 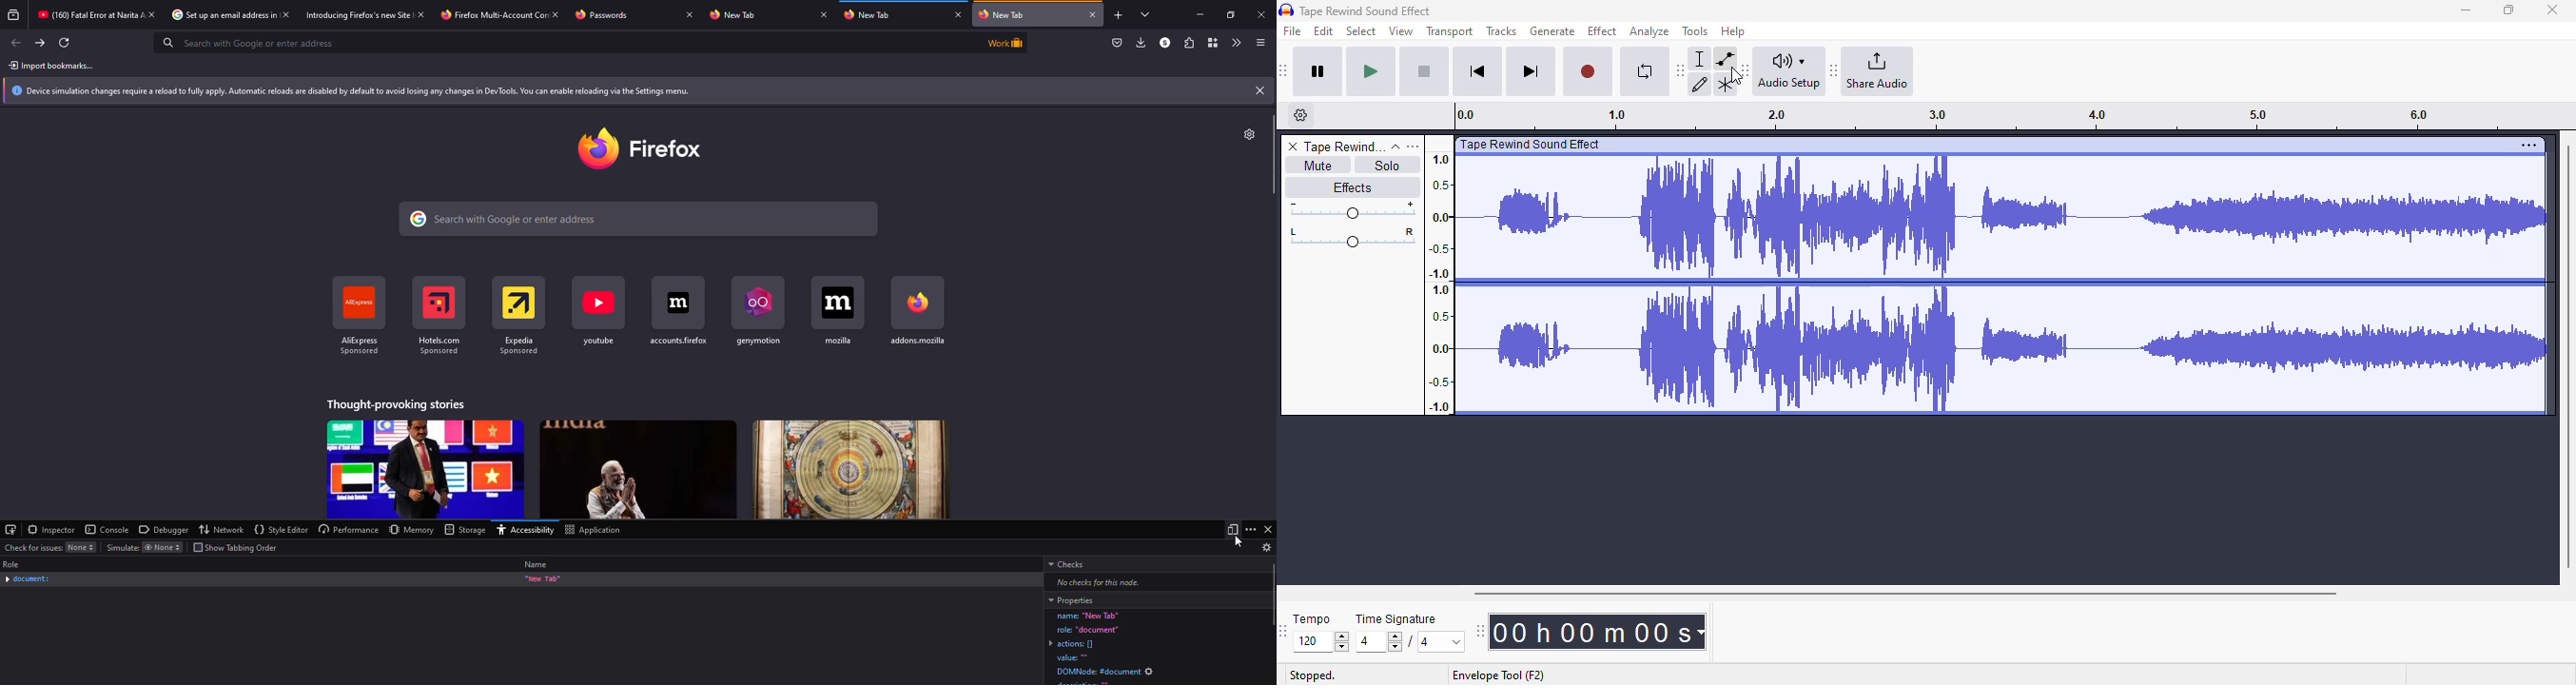 I want to click on view, so click(x=1401, y=31).